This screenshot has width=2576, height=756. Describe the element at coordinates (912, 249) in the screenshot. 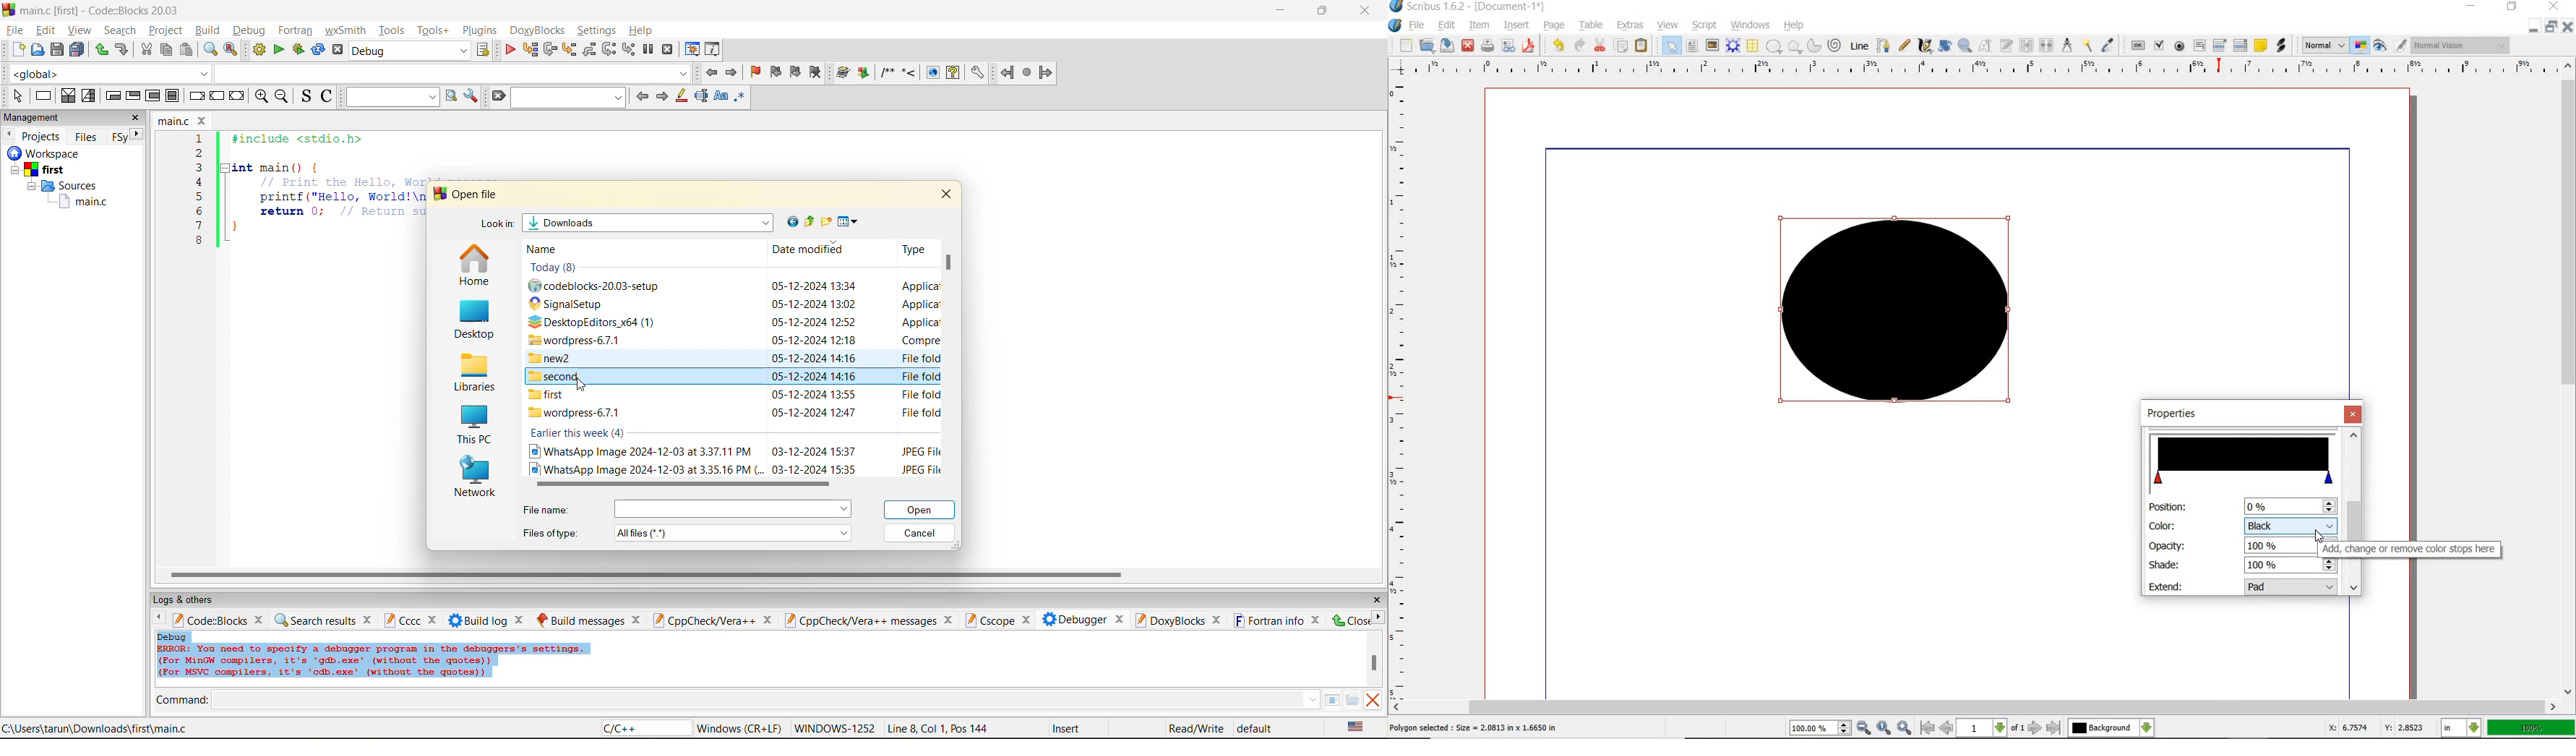

I see `type` at that location.